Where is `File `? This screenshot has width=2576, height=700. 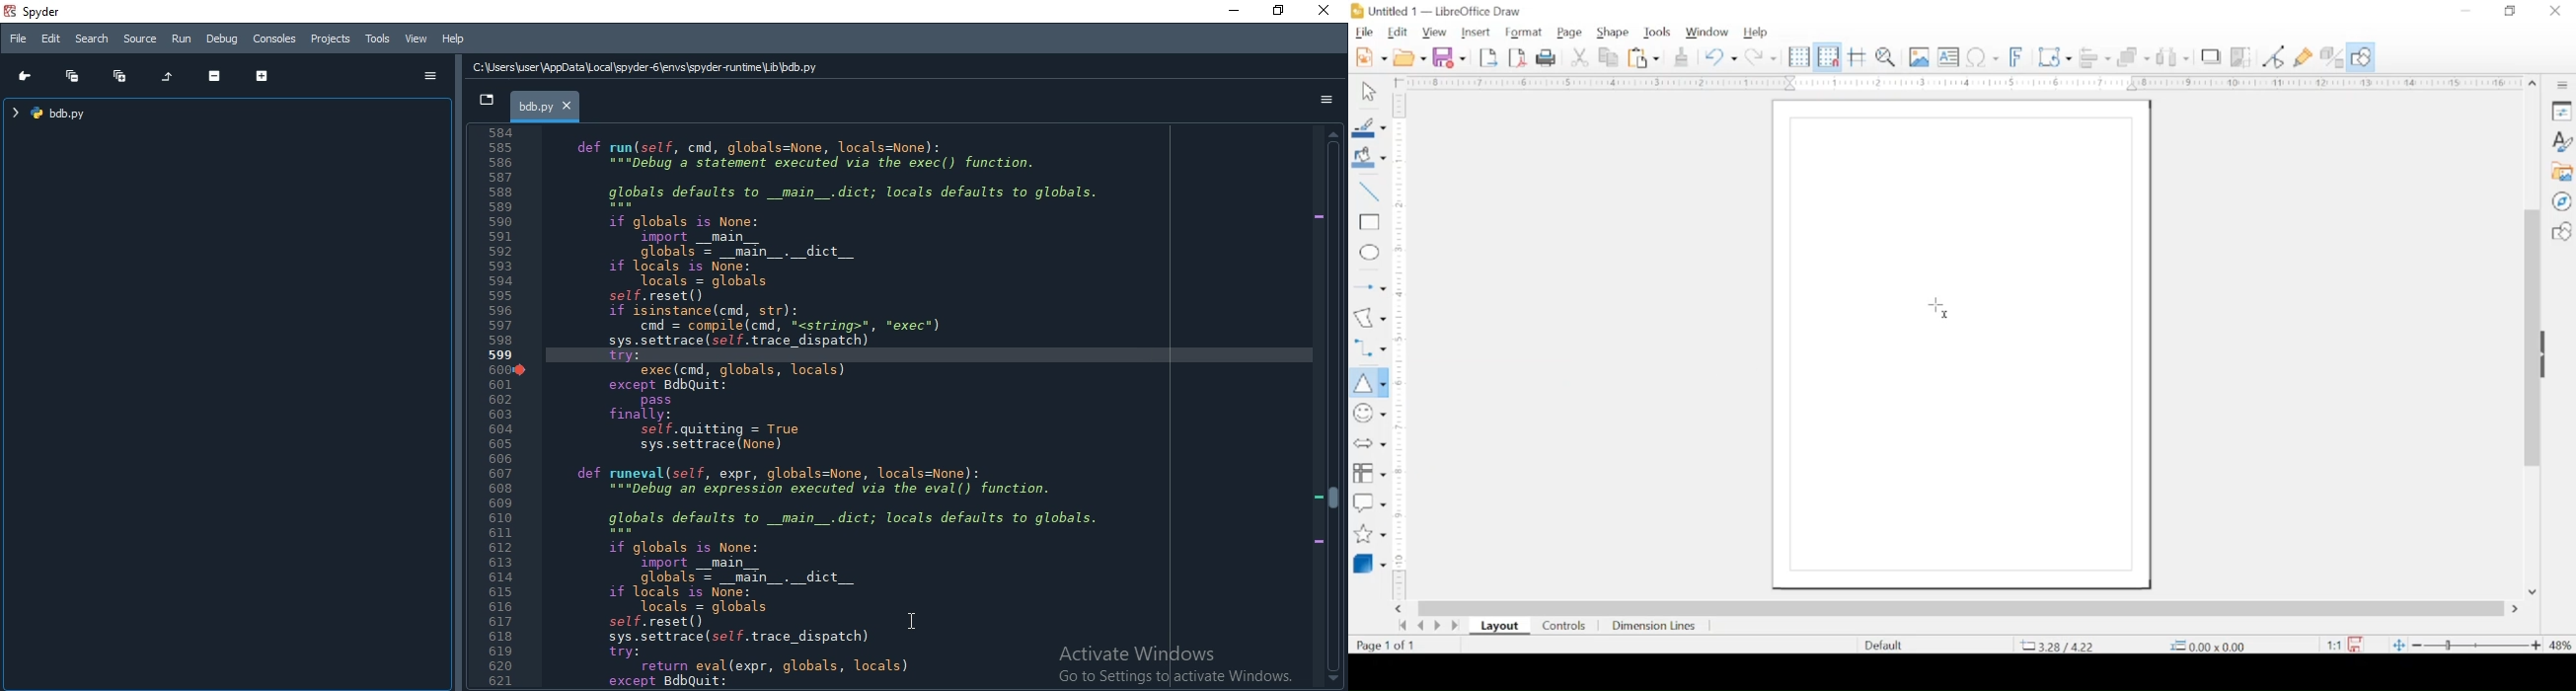 File  is located at coordinates (19, 40).